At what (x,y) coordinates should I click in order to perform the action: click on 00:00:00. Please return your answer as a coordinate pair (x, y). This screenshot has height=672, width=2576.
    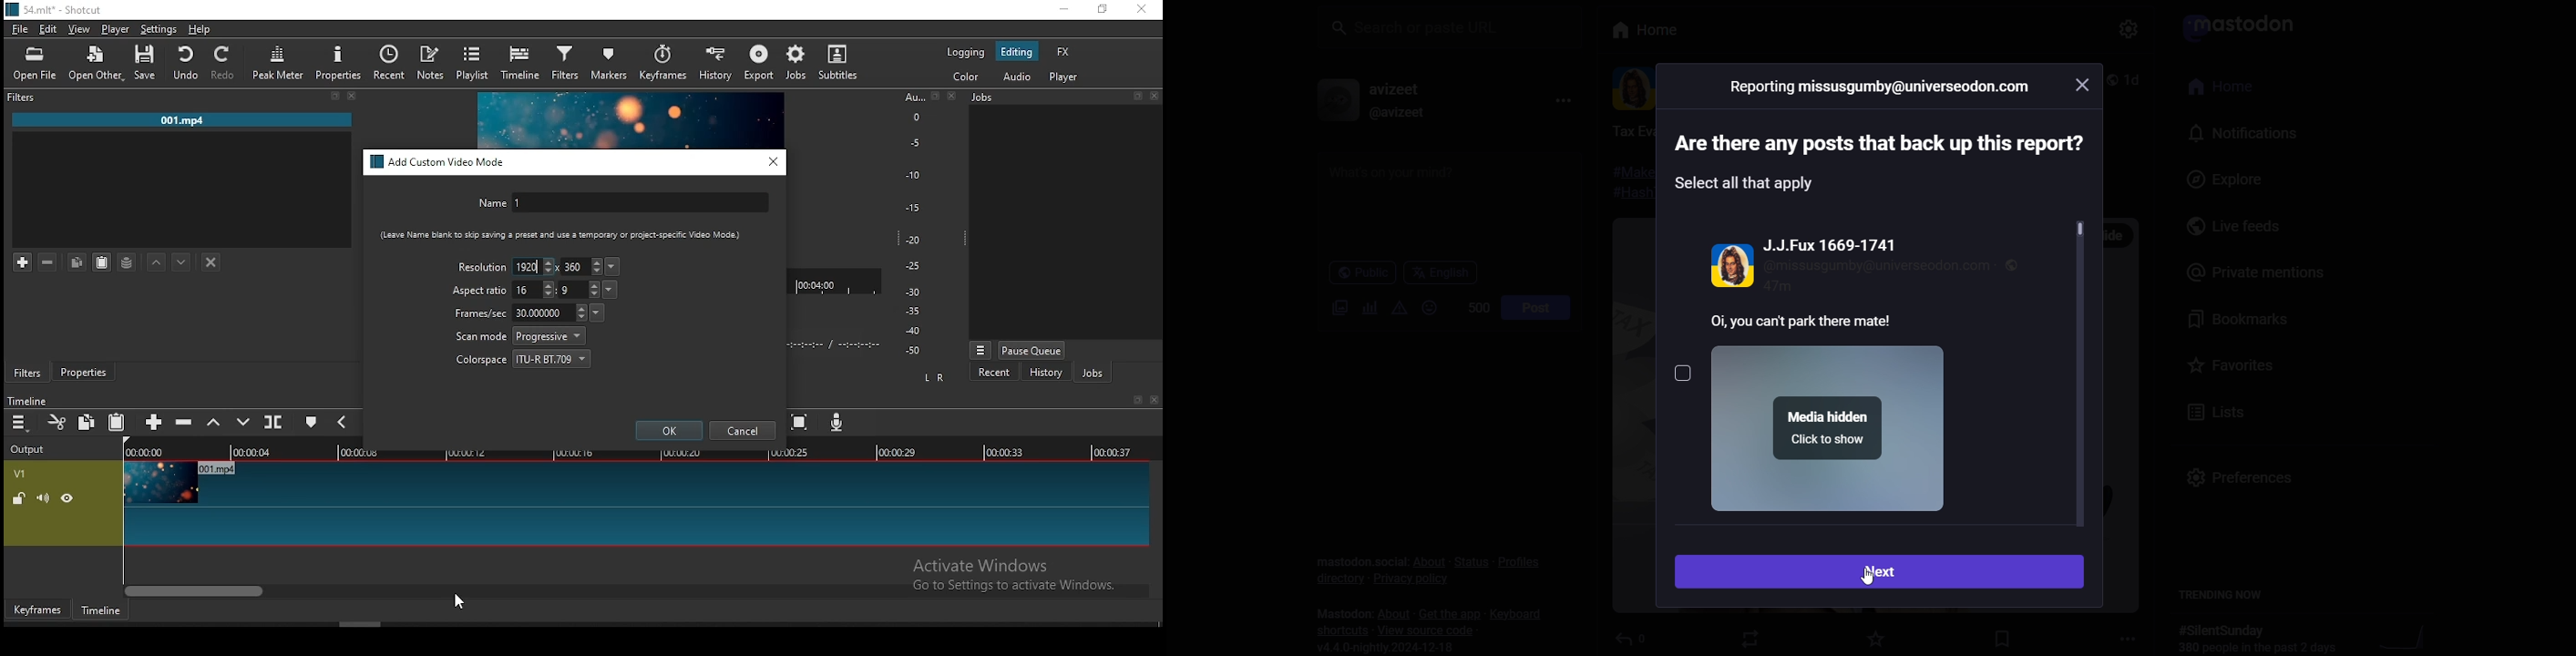
    Looking at the image, I should click on (141, 452).